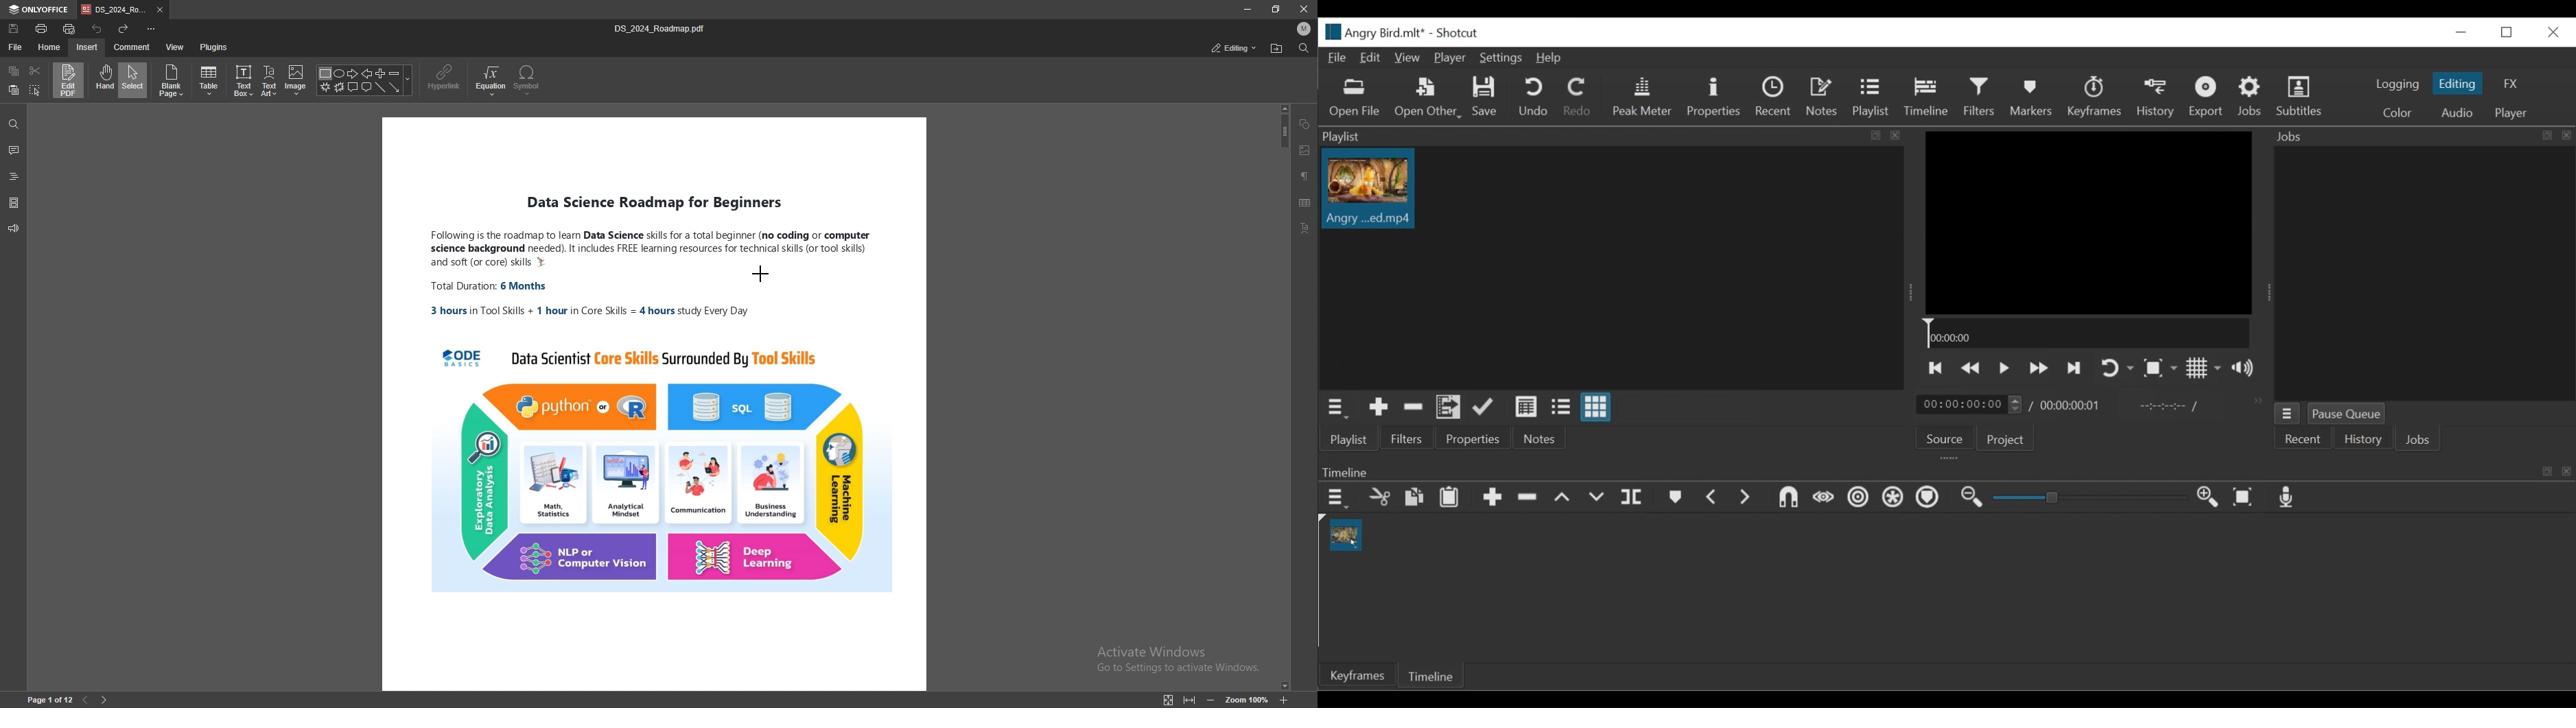 This screenshot has height=728, width=2576. Describe the element at coordinates (2115, 367) in the screenshot. I see `Toggle player looping` at that location.